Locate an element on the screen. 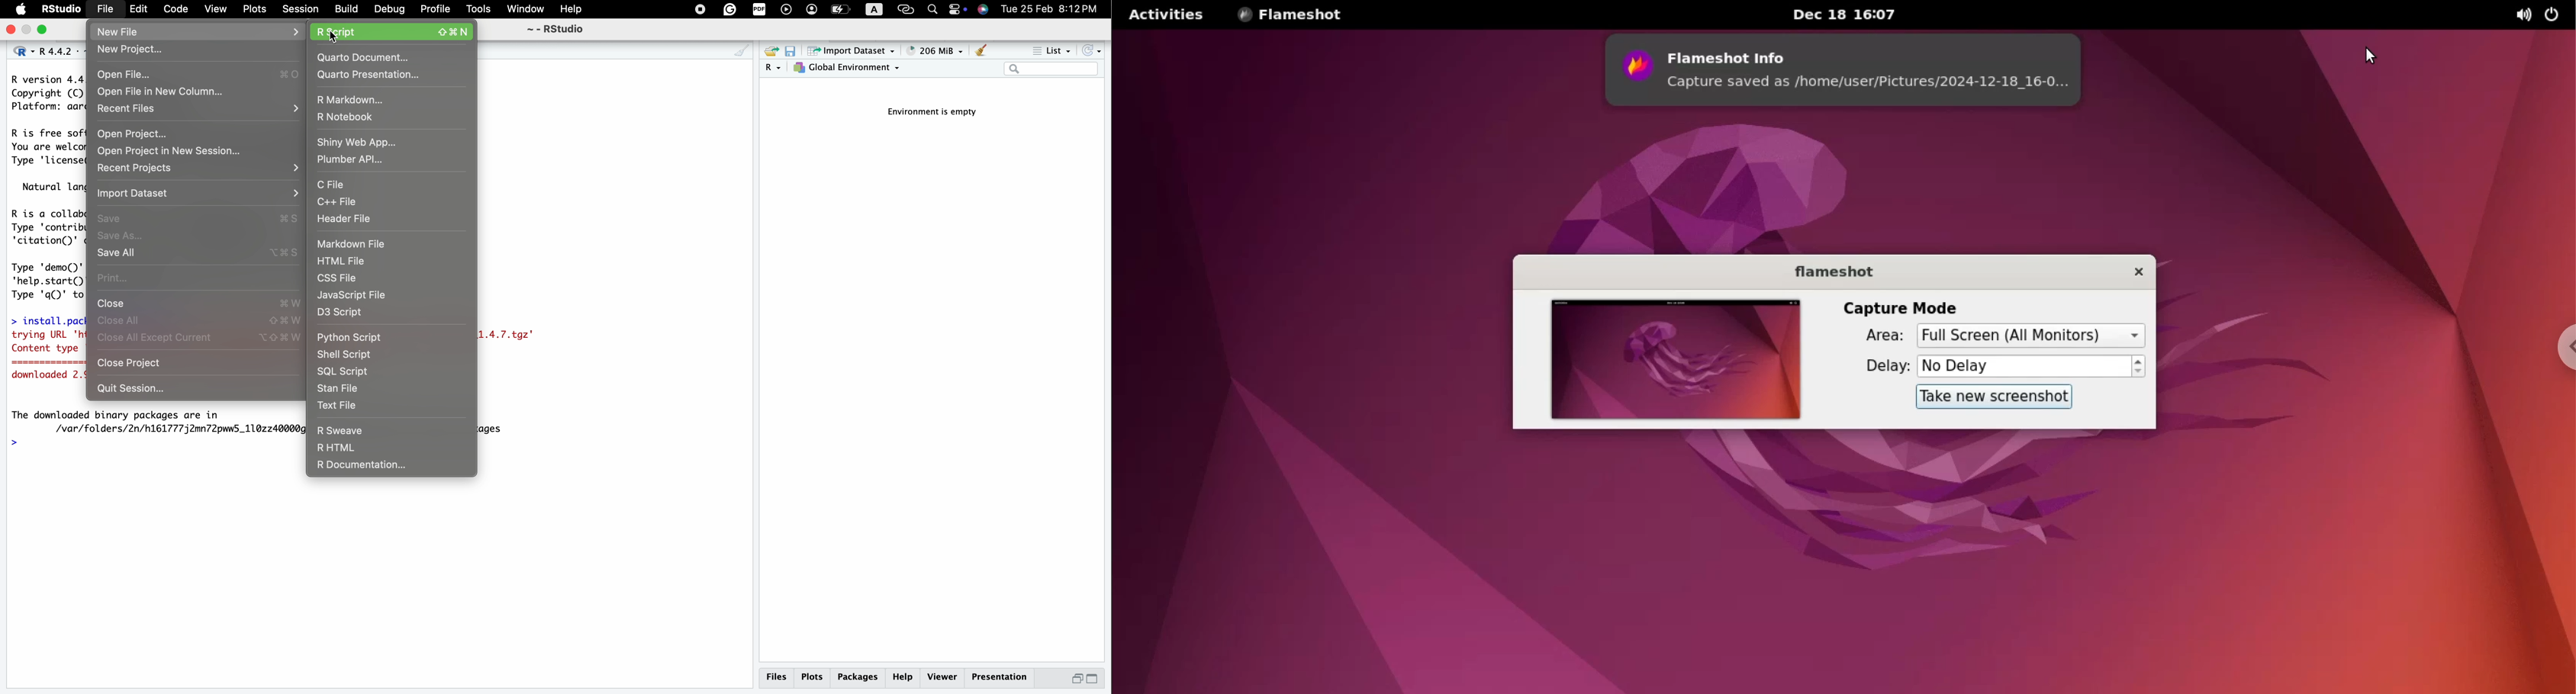 Image resolution: width=2576 pixels, height=700 pixels. quarto document is located at coordinates (392, 57).